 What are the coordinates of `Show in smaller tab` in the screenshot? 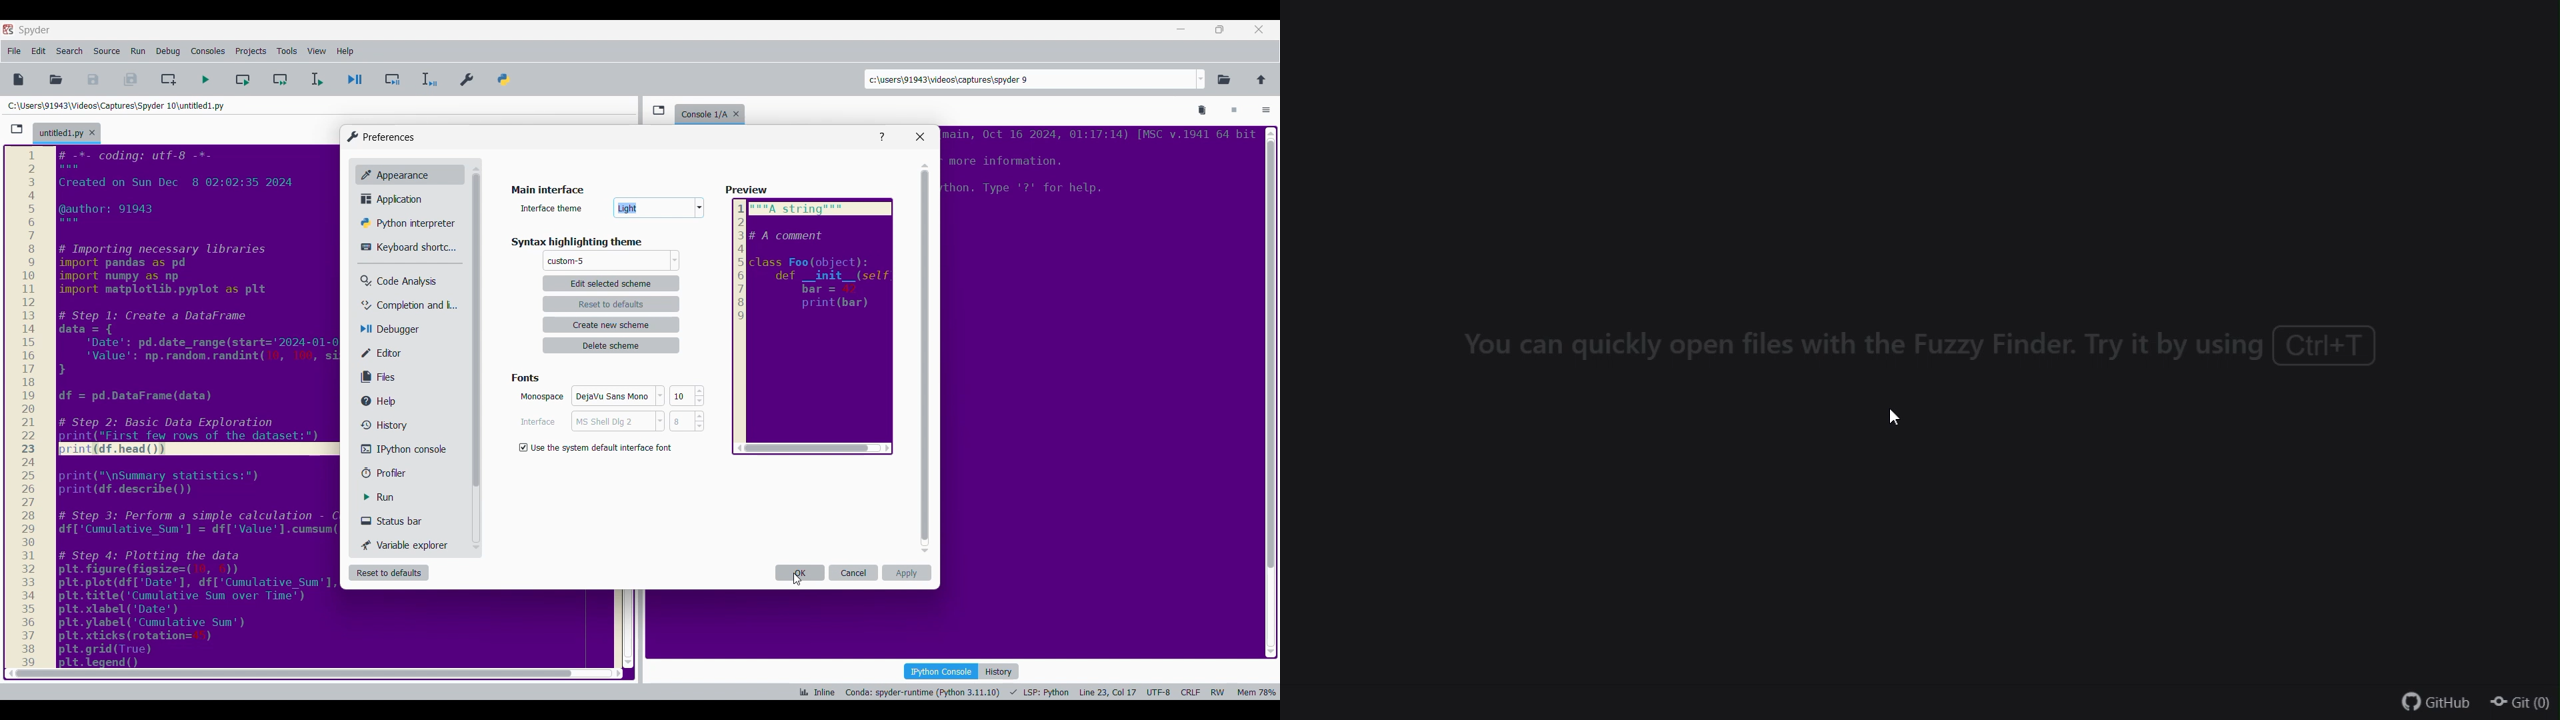 It's located at (1219, 29).